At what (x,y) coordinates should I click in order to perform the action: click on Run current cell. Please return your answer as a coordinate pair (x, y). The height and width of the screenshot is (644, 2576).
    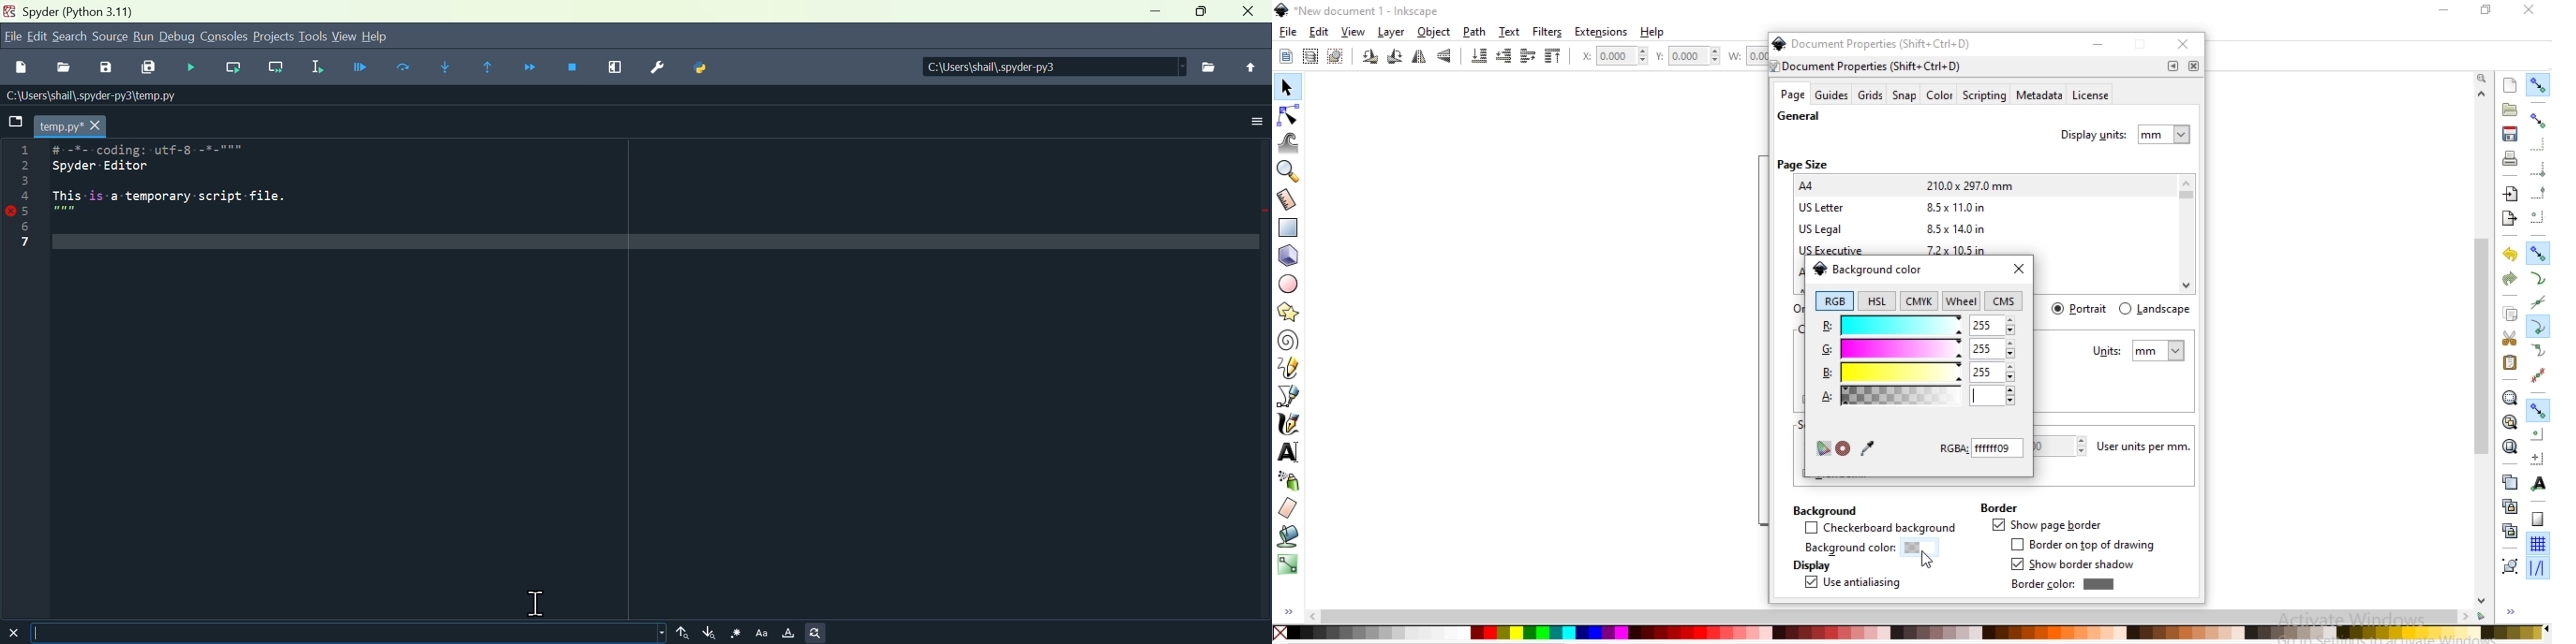
    Looking at the image, I should click on (237, 70).